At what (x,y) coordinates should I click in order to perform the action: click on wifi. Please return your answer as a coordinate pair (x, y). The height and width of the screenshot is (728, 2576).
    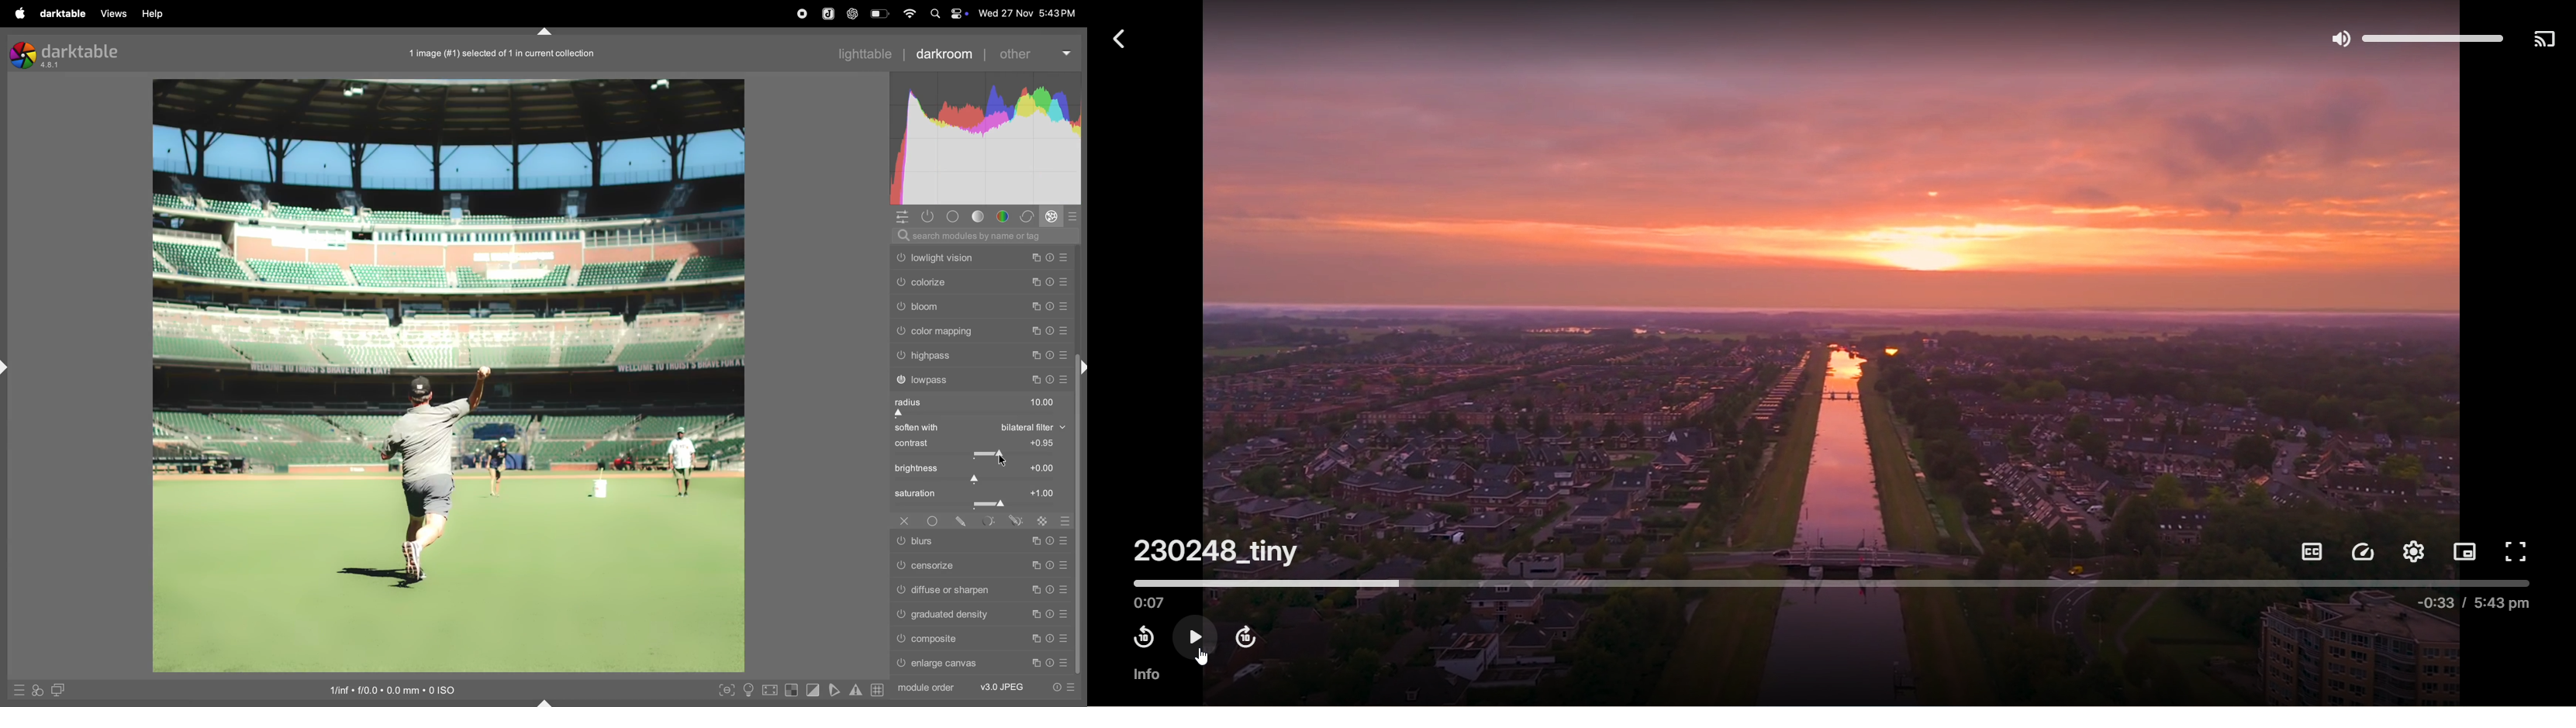
    Looking at the image, I should click on (908, 13).